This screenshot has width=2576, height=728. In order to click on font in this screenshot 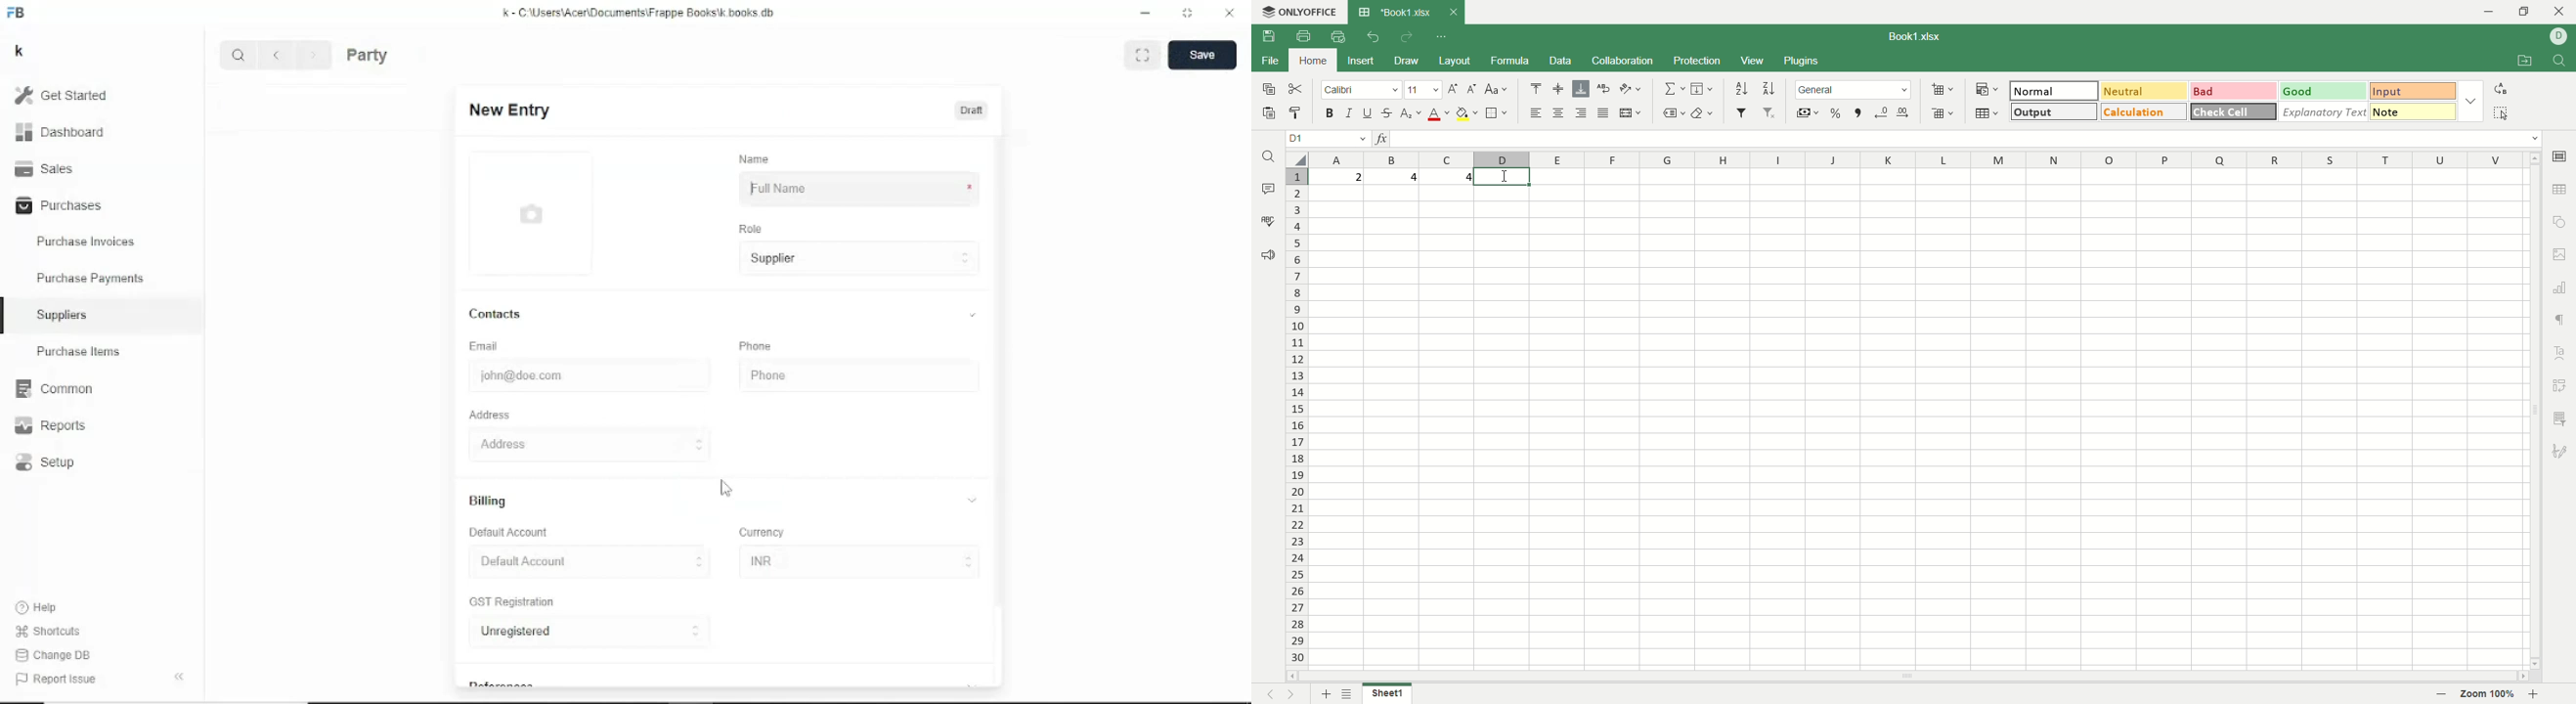, I will do `click(1360, 90)`.